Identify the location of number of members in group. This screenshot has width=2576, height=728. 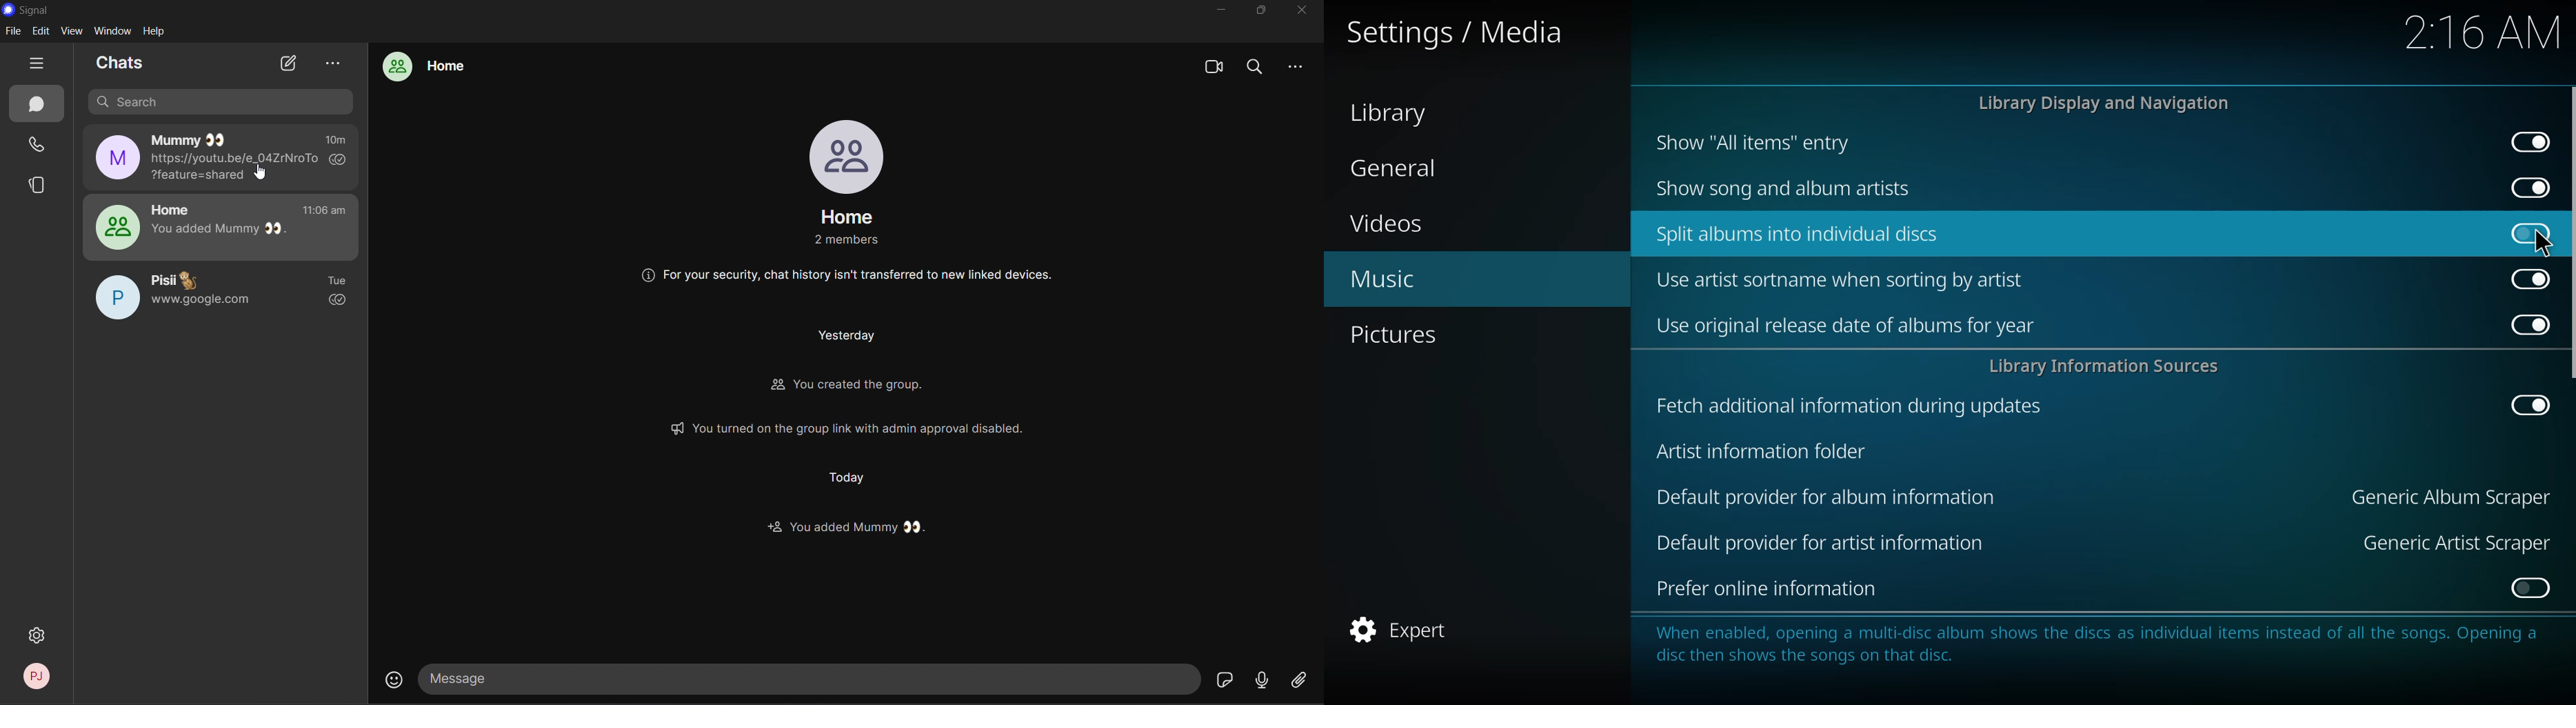
(845, 241).